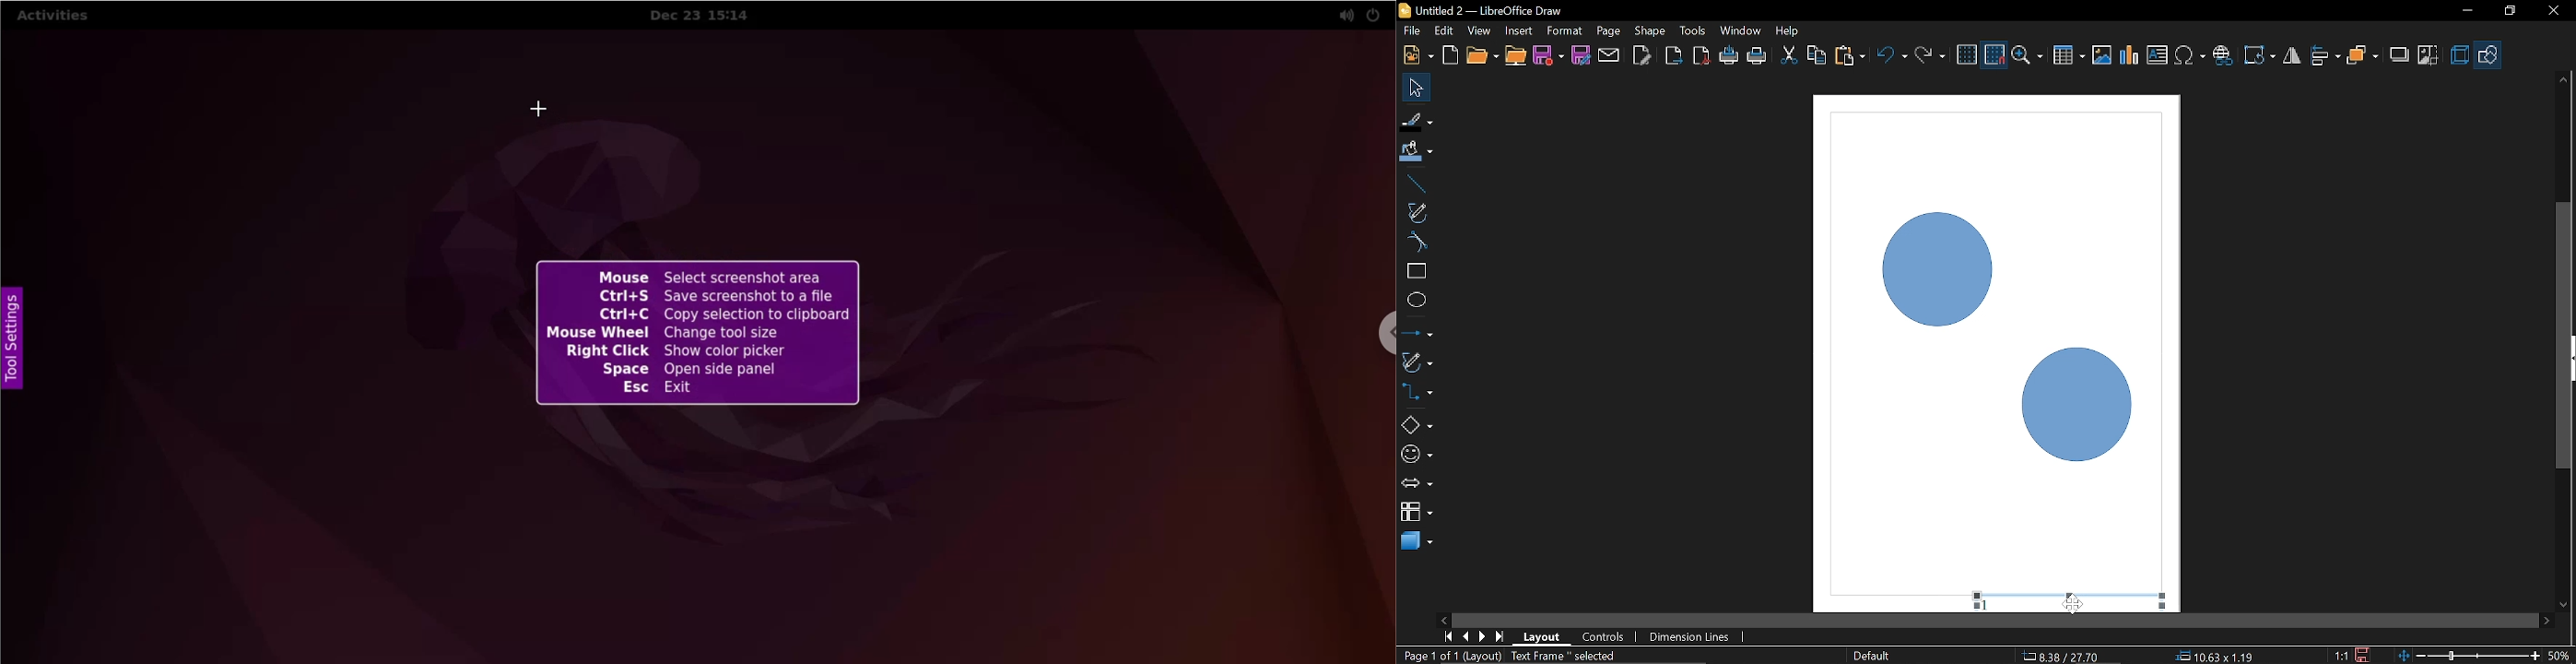  What do you see at coordinates (2564, 259) in the screenshot?
I see `vertical scrollbar` at bounding box center [2564, 259].